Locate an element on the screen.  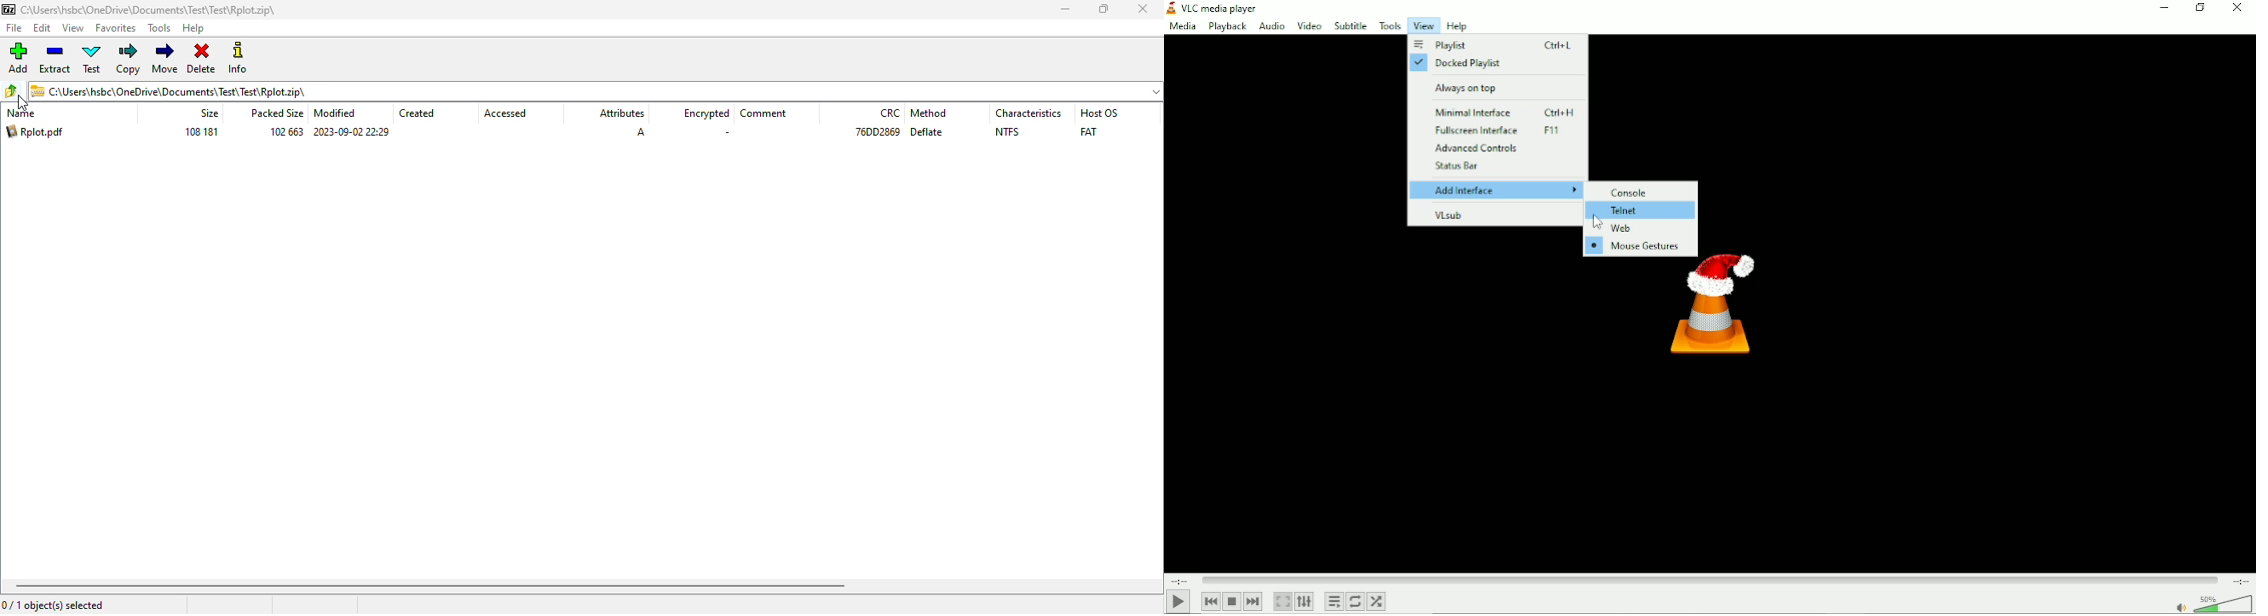
Horizontal scroll bar is located at coordinates (431, 585).